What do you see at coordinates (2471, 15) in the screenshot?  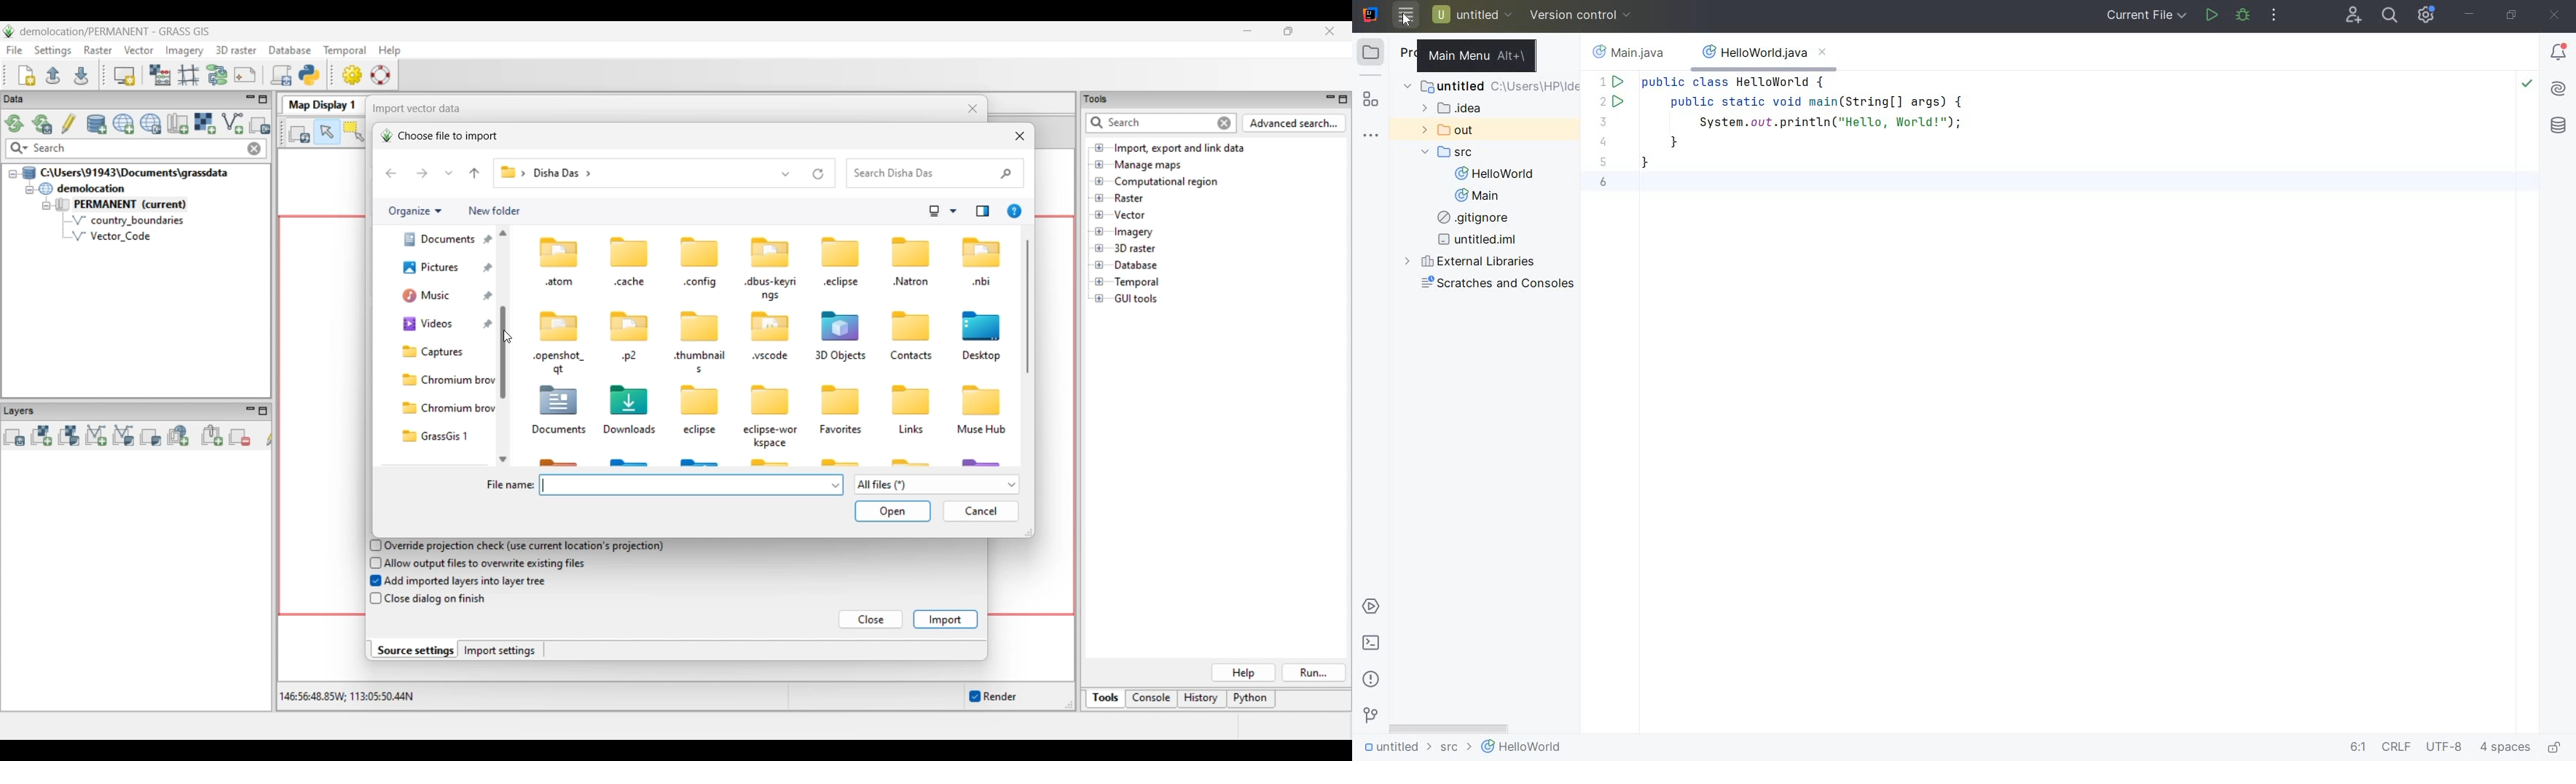 I see `minimize` at bounding box center [2471, 15].